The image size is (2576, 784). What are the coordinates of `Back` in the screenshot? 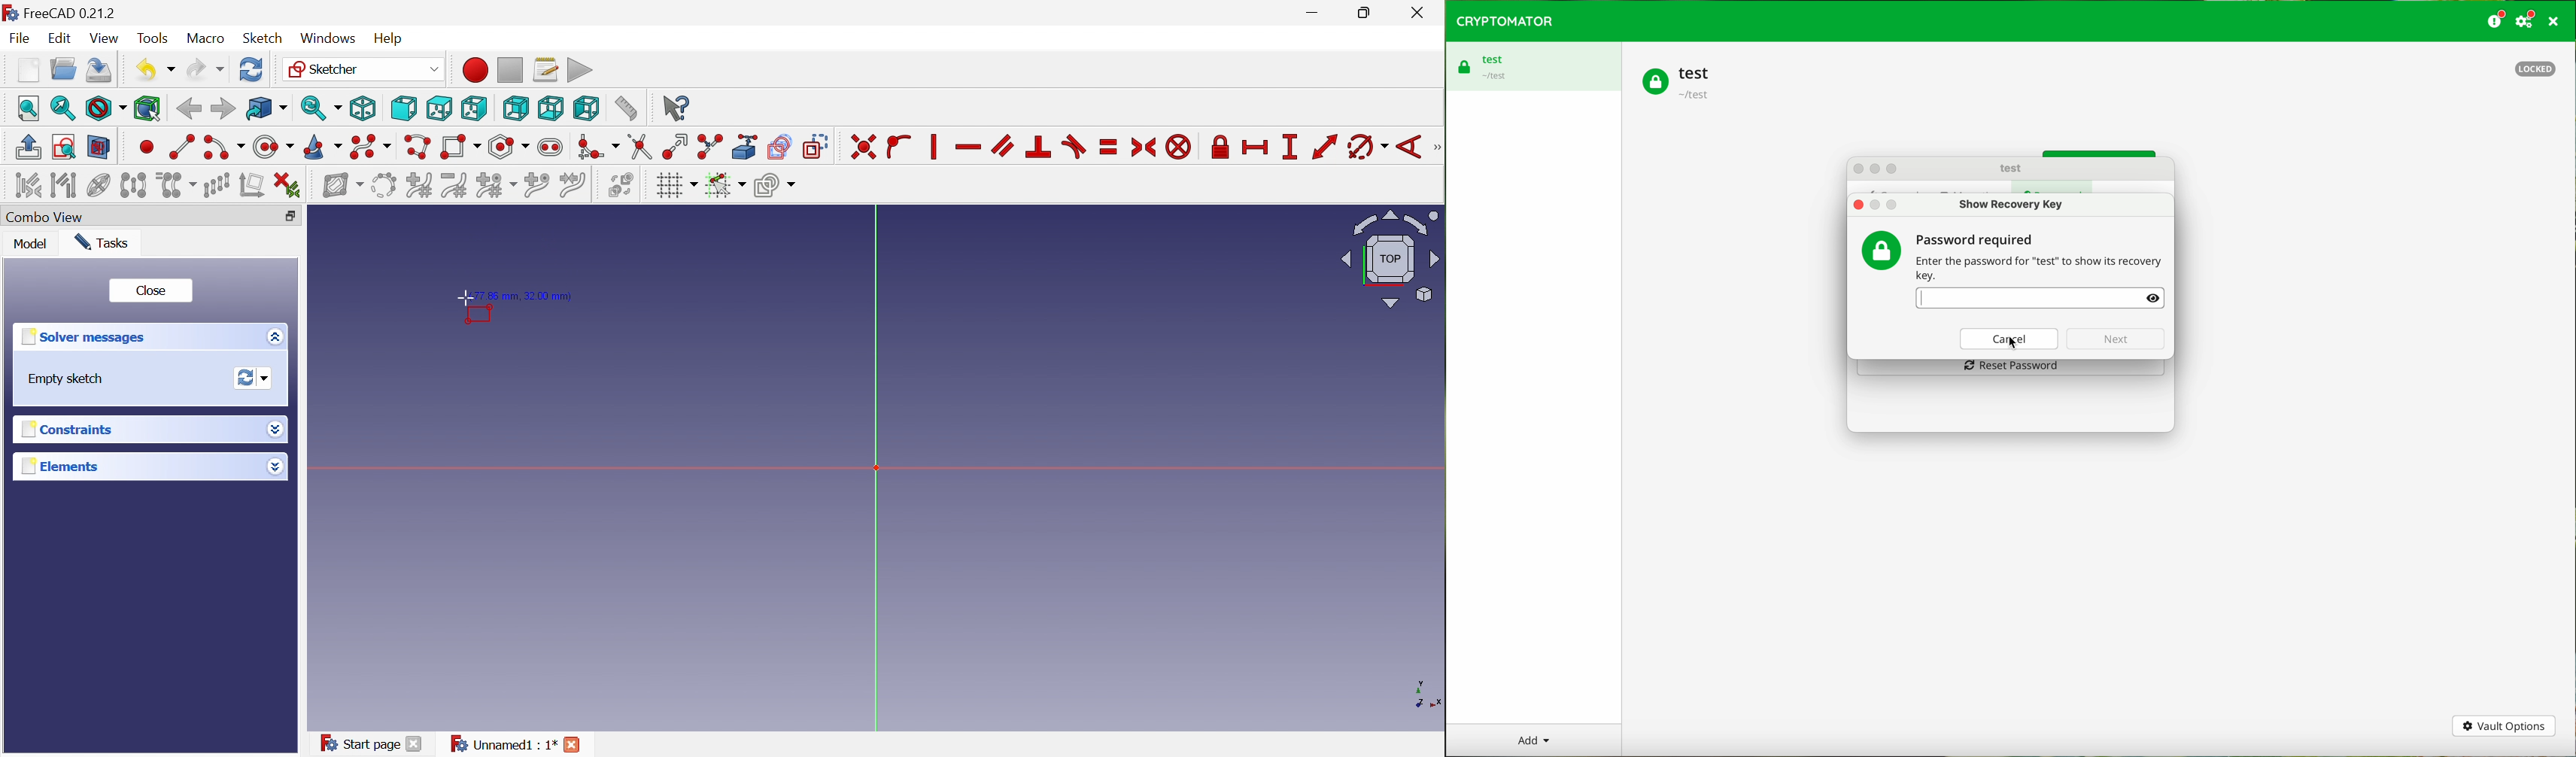 It's located at (188, 109).